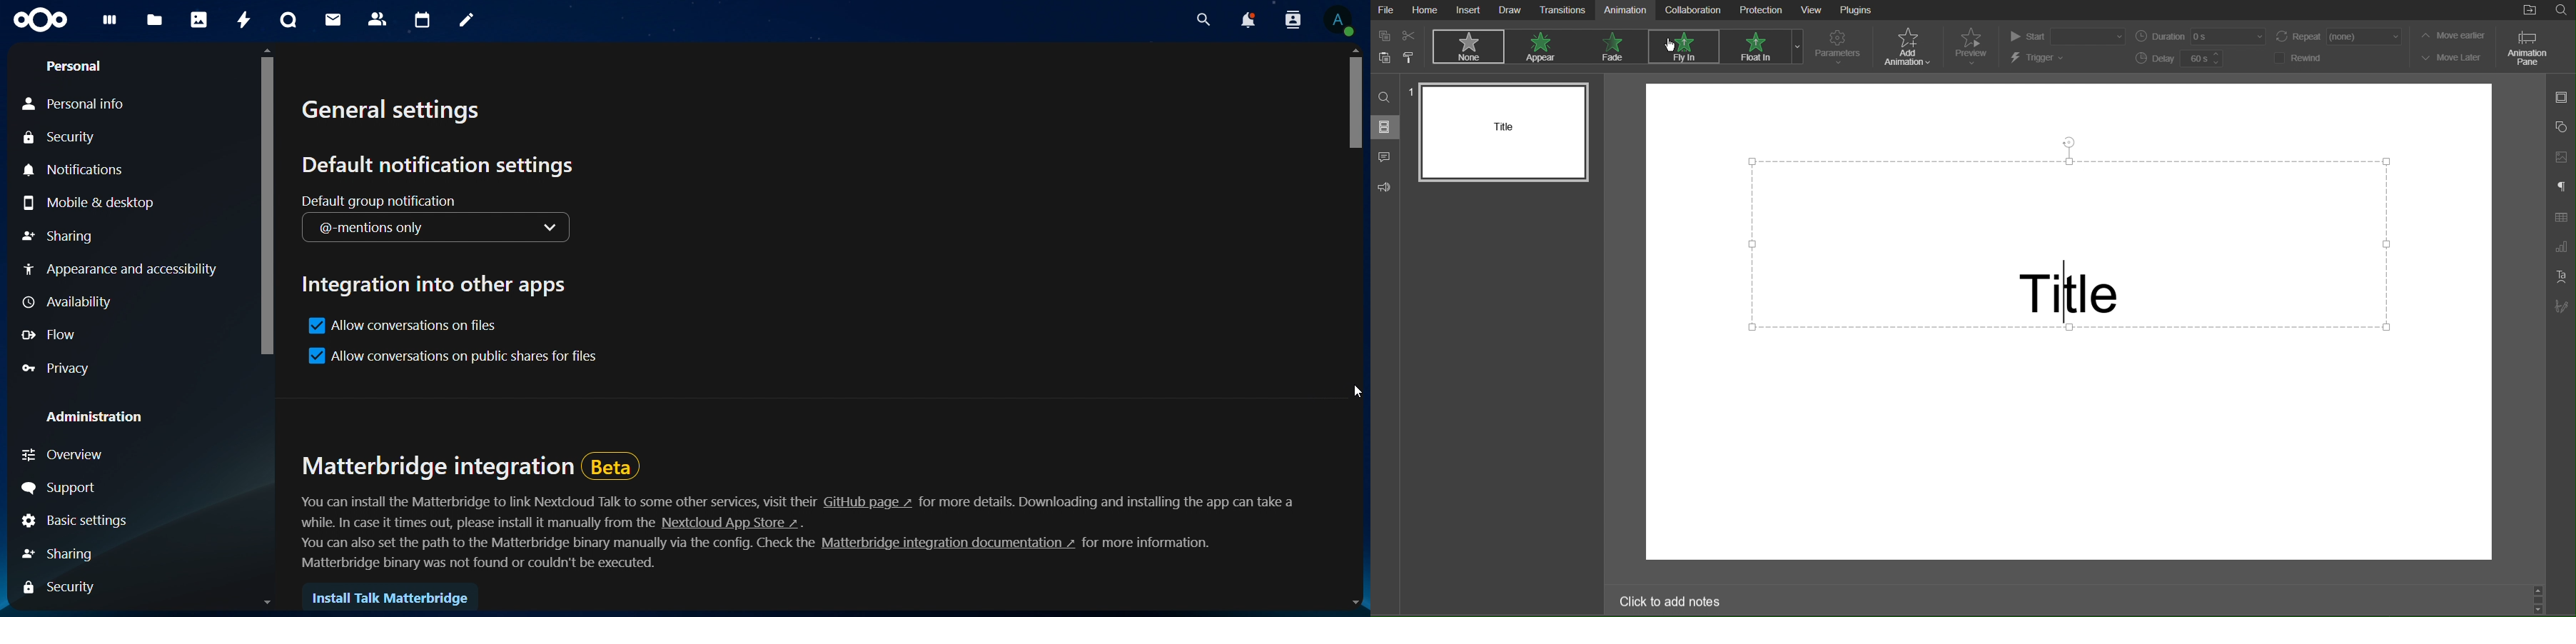  What do you see at coordinates (466, 22) in the screenshot?
I see `notes` at bounding box center [466, 22].